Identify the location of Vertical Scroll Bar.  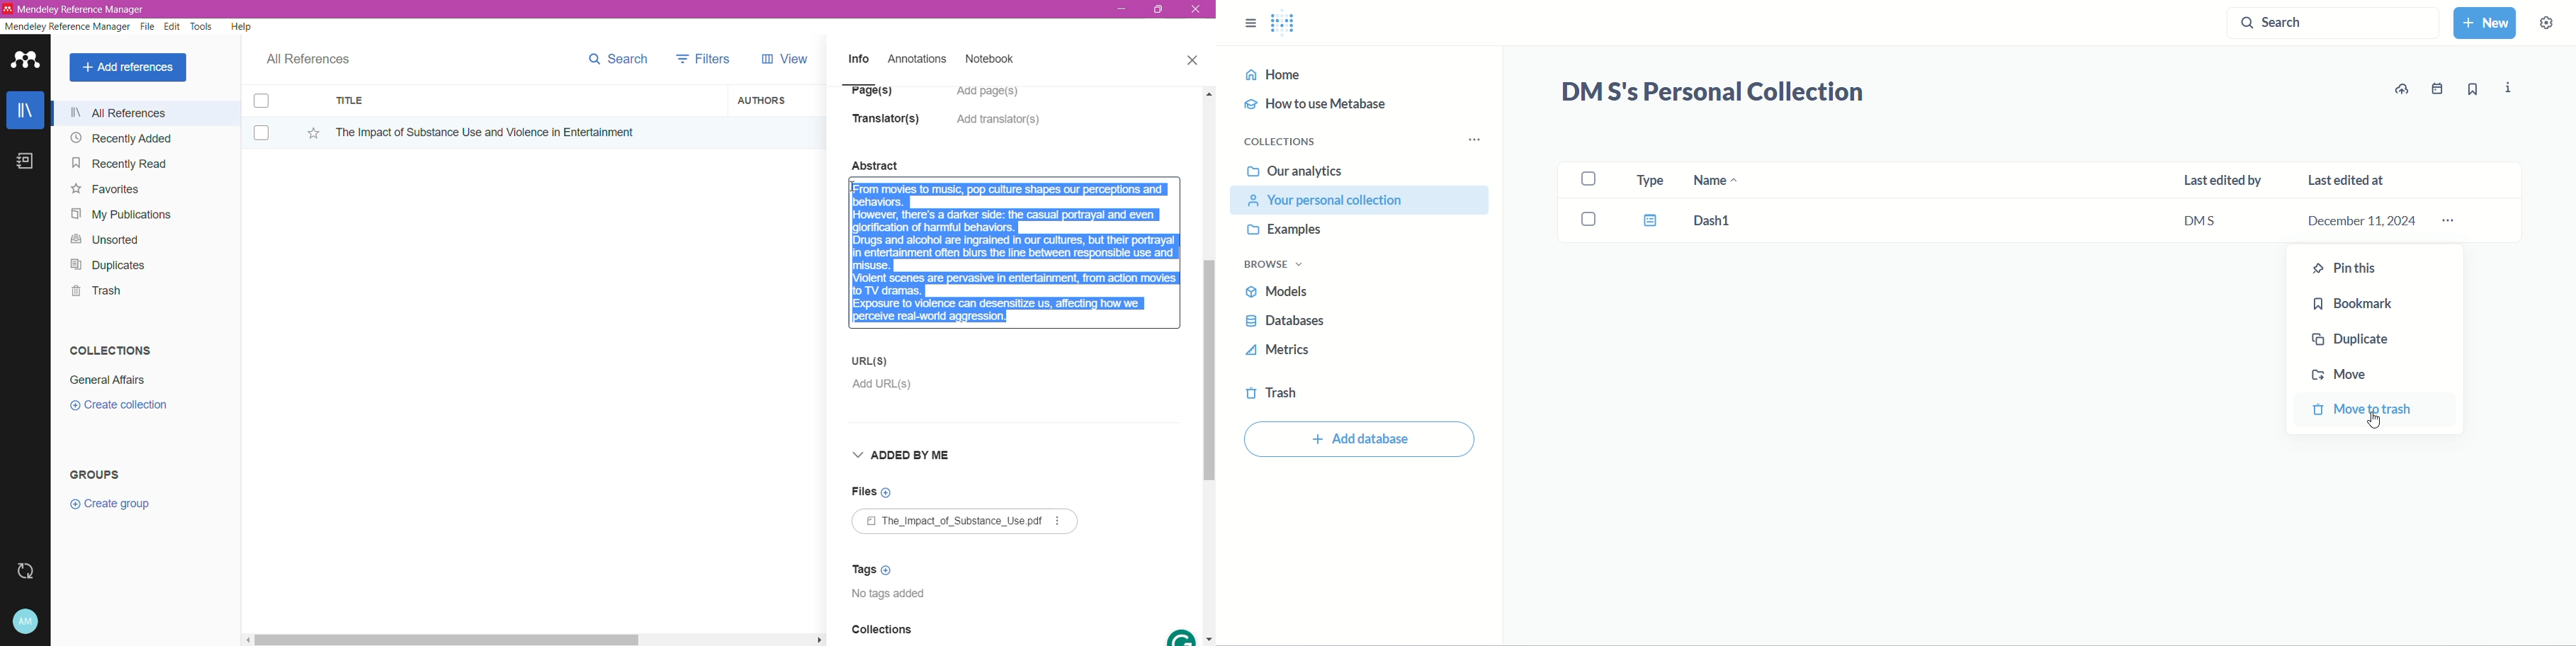
(1209, 365).